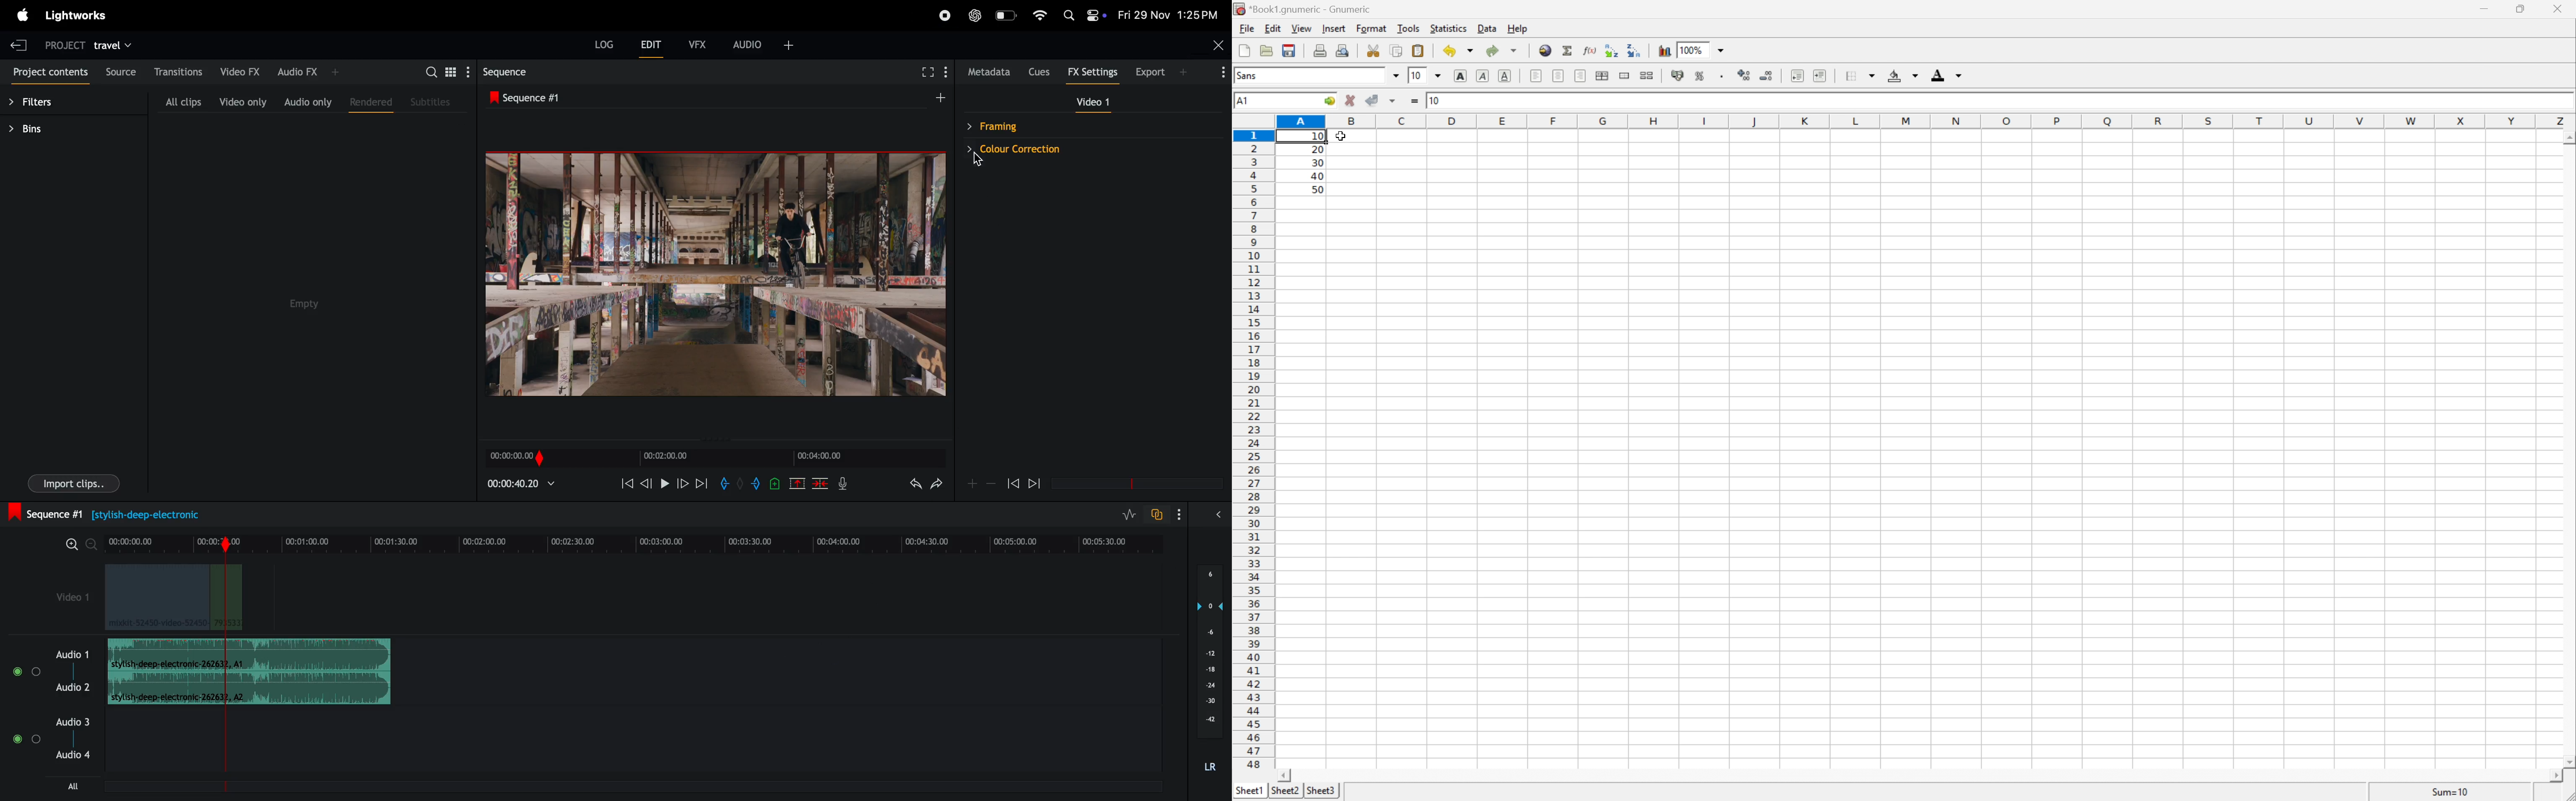  Describe the element at coordinates (1371, 28) in the screenshot. I see `Format` at that location.